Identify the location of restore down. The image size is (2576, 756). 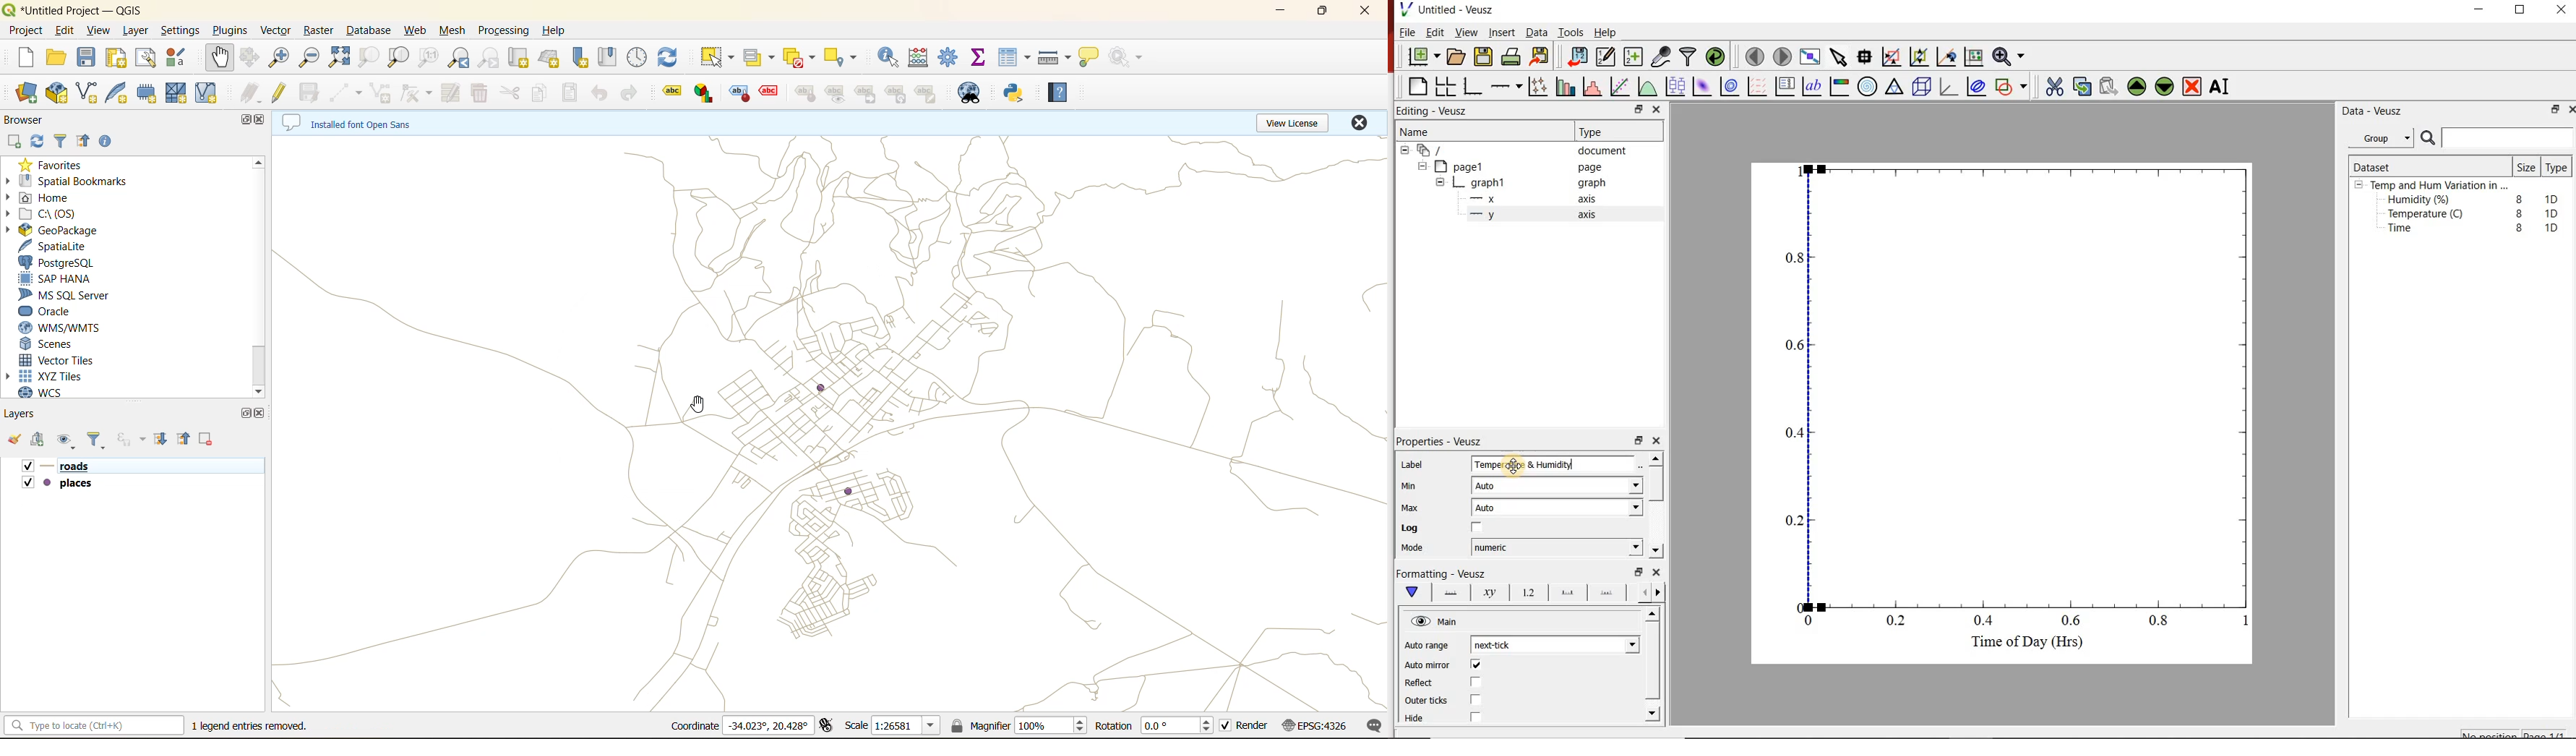
(1638, 441).